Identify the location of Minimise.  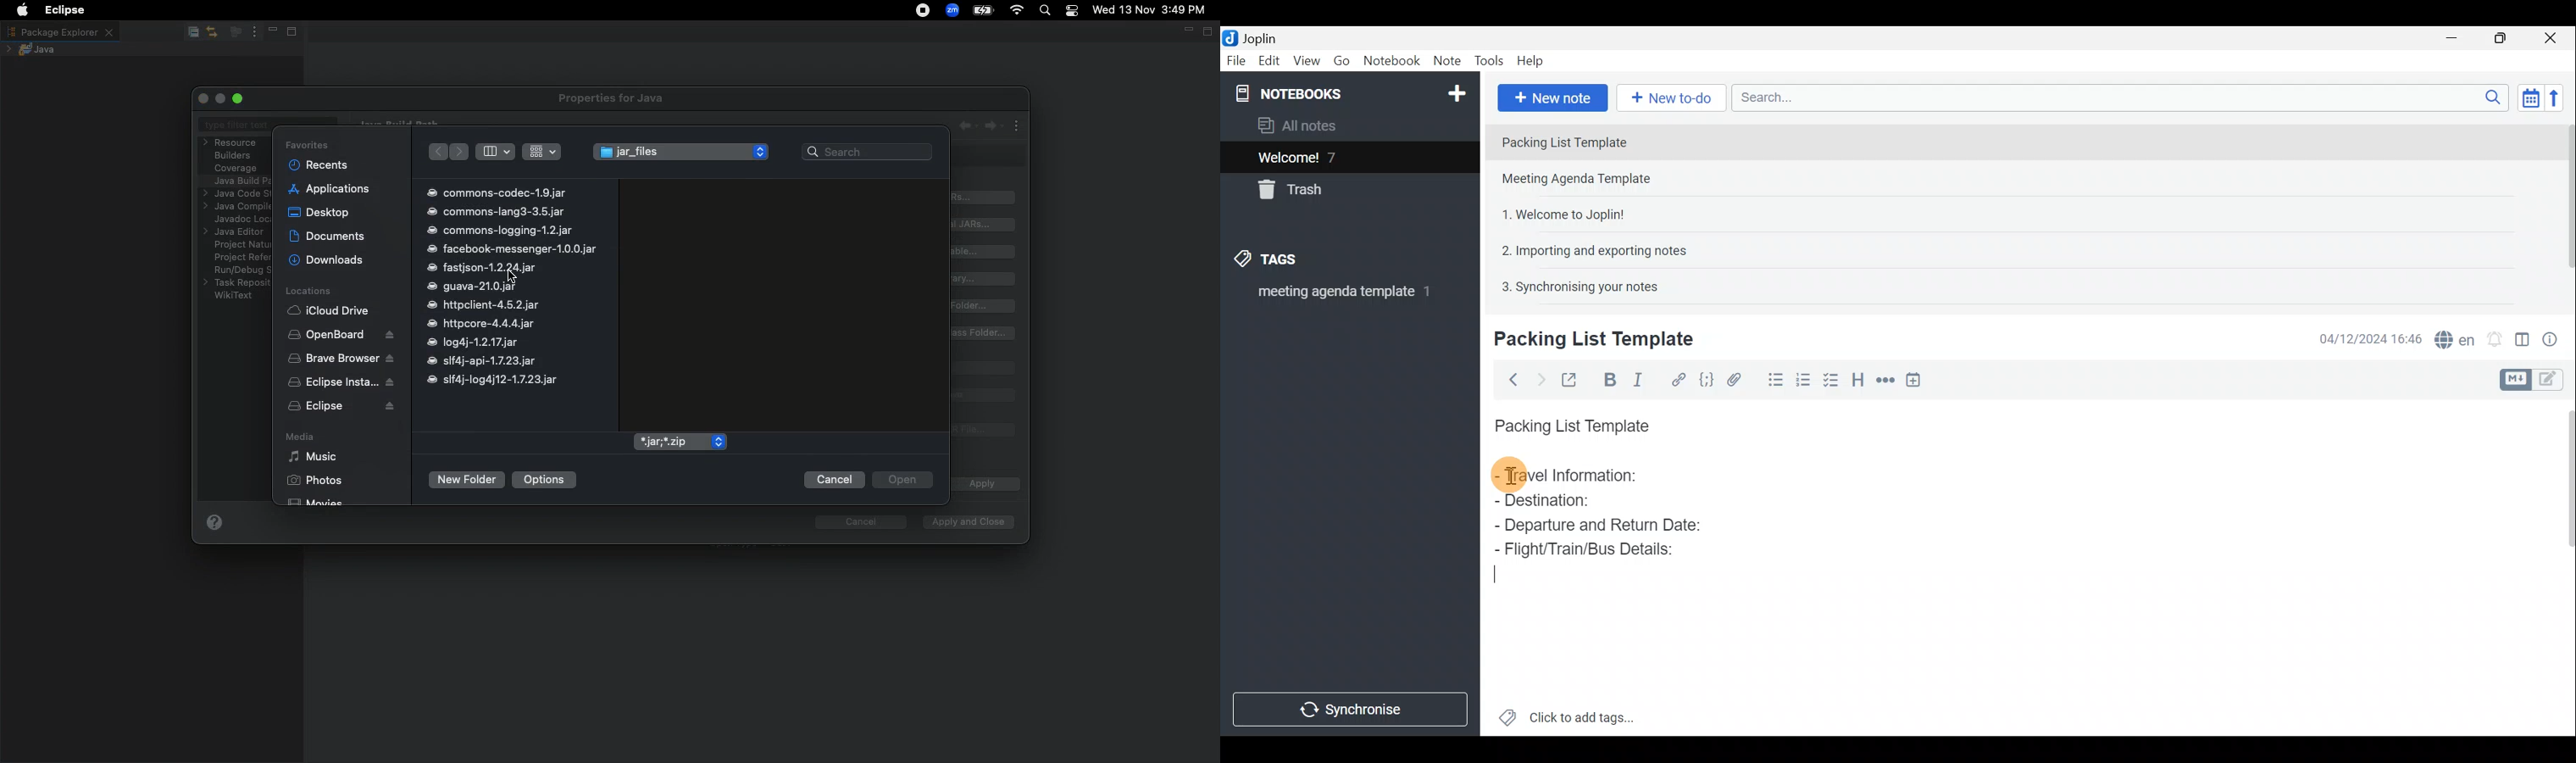
(2459, 40).